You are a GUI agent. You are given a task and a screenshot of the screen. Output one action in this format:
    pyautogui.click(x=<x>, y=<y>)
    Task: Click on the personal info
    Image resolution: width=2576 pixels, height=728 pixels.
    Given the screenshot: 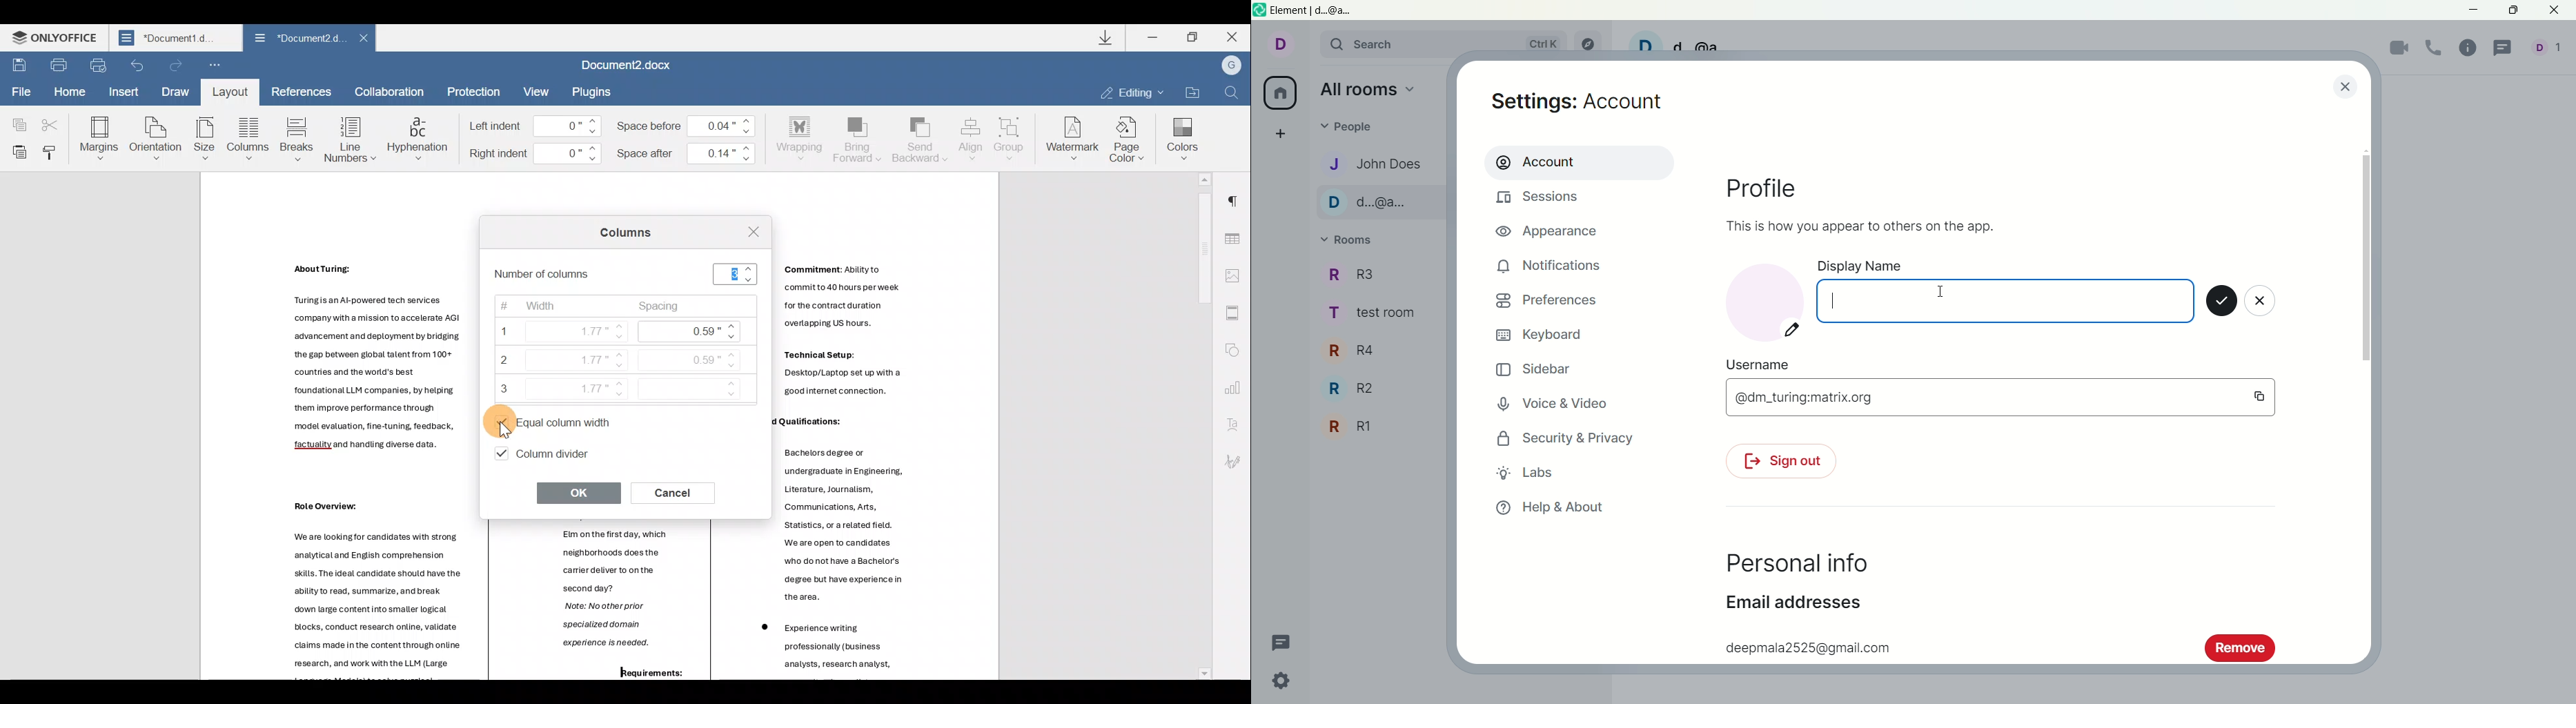 What is the action you would take?
    pyautogui.click(x=1795, y=565)
    